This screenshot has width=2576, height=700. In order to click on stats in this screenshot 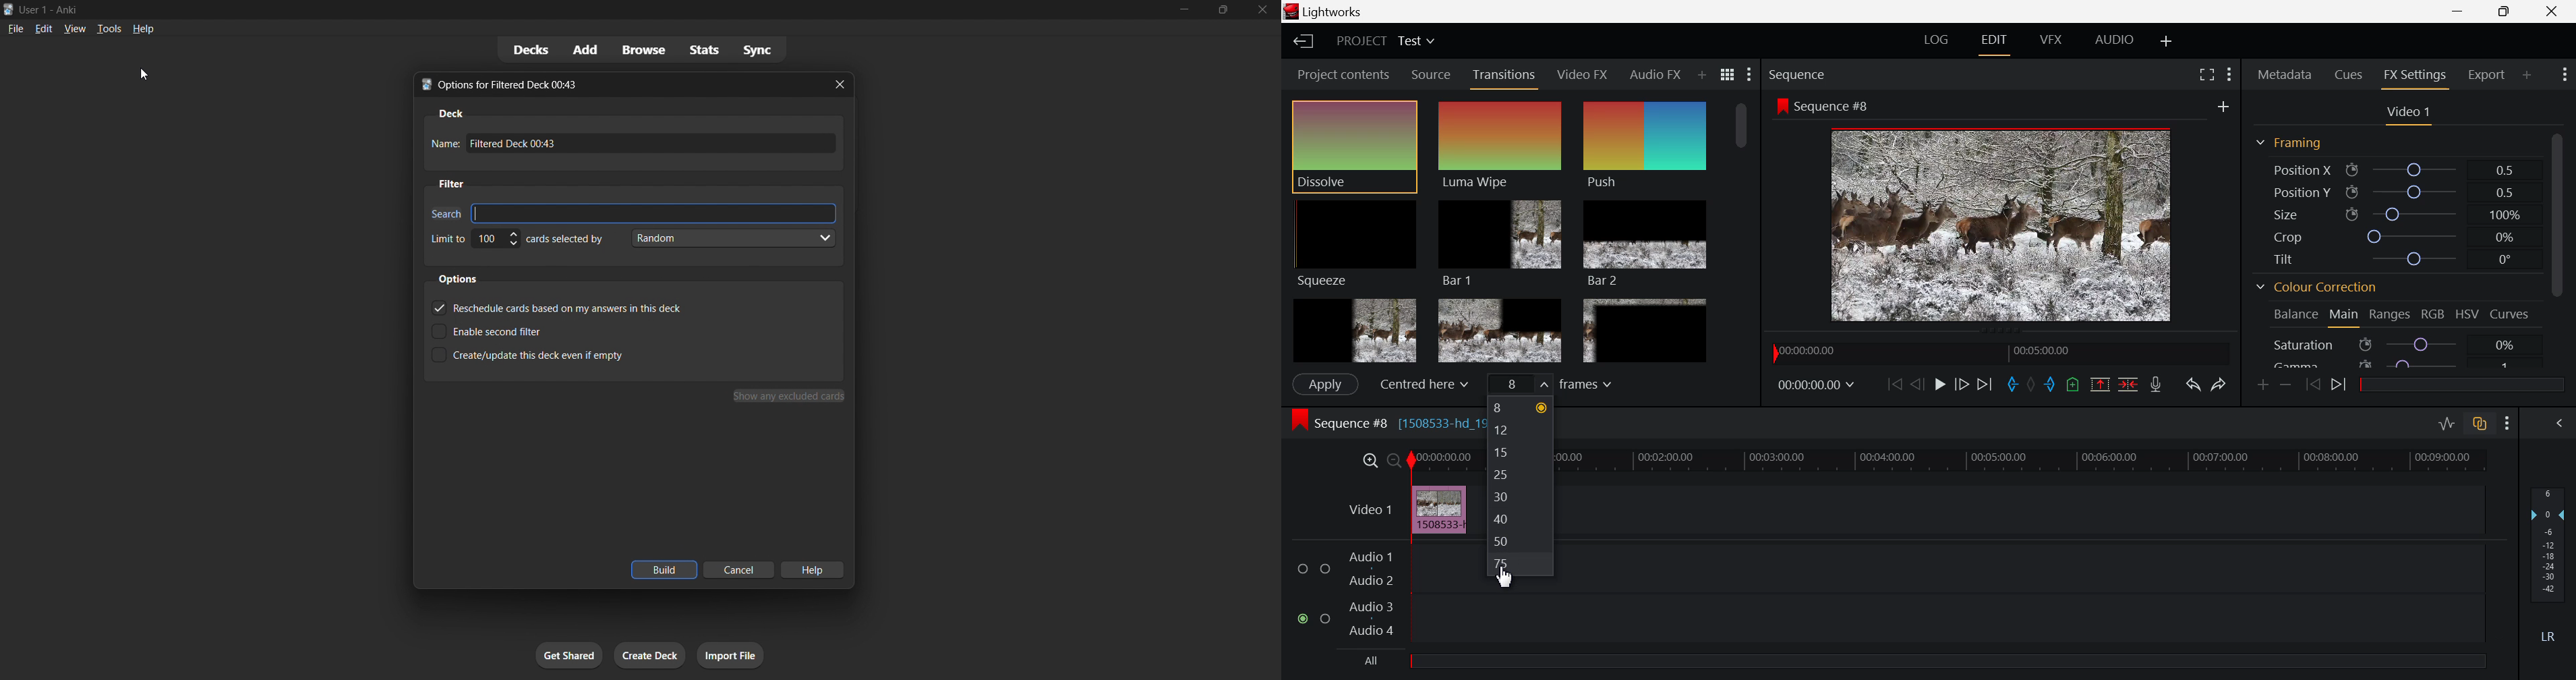, I will do `click(698, 50)`.